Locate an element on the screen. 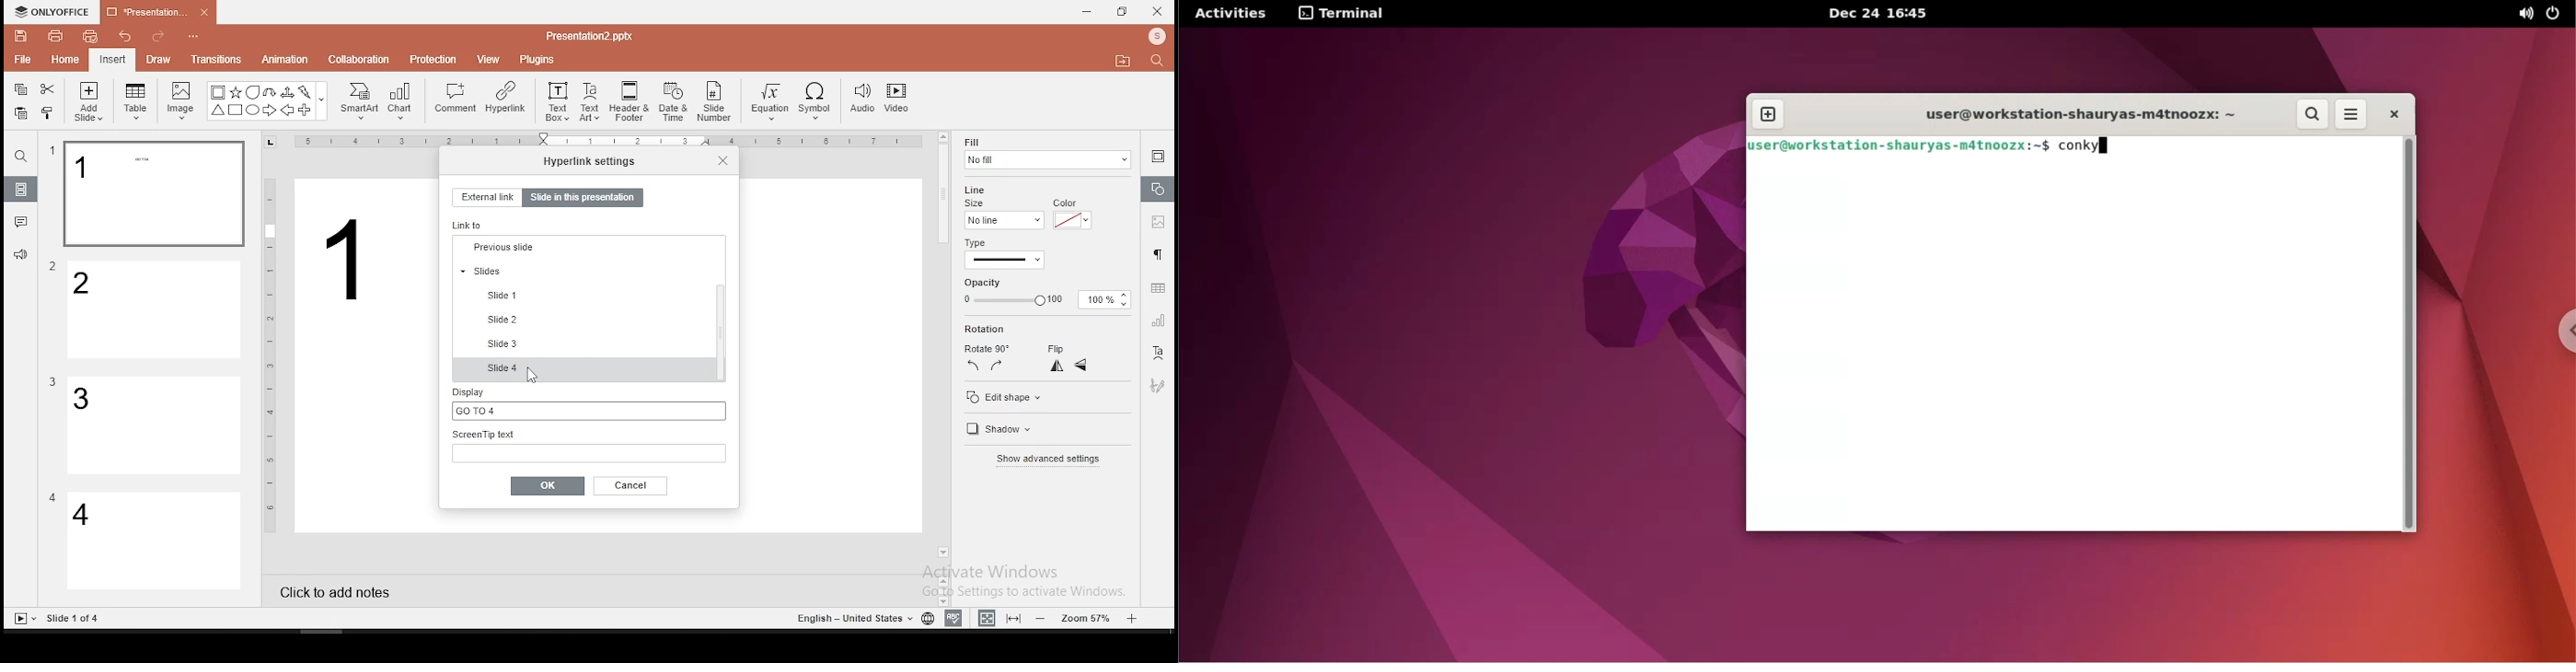  Arrow Right is located at coordinates (271, 111).